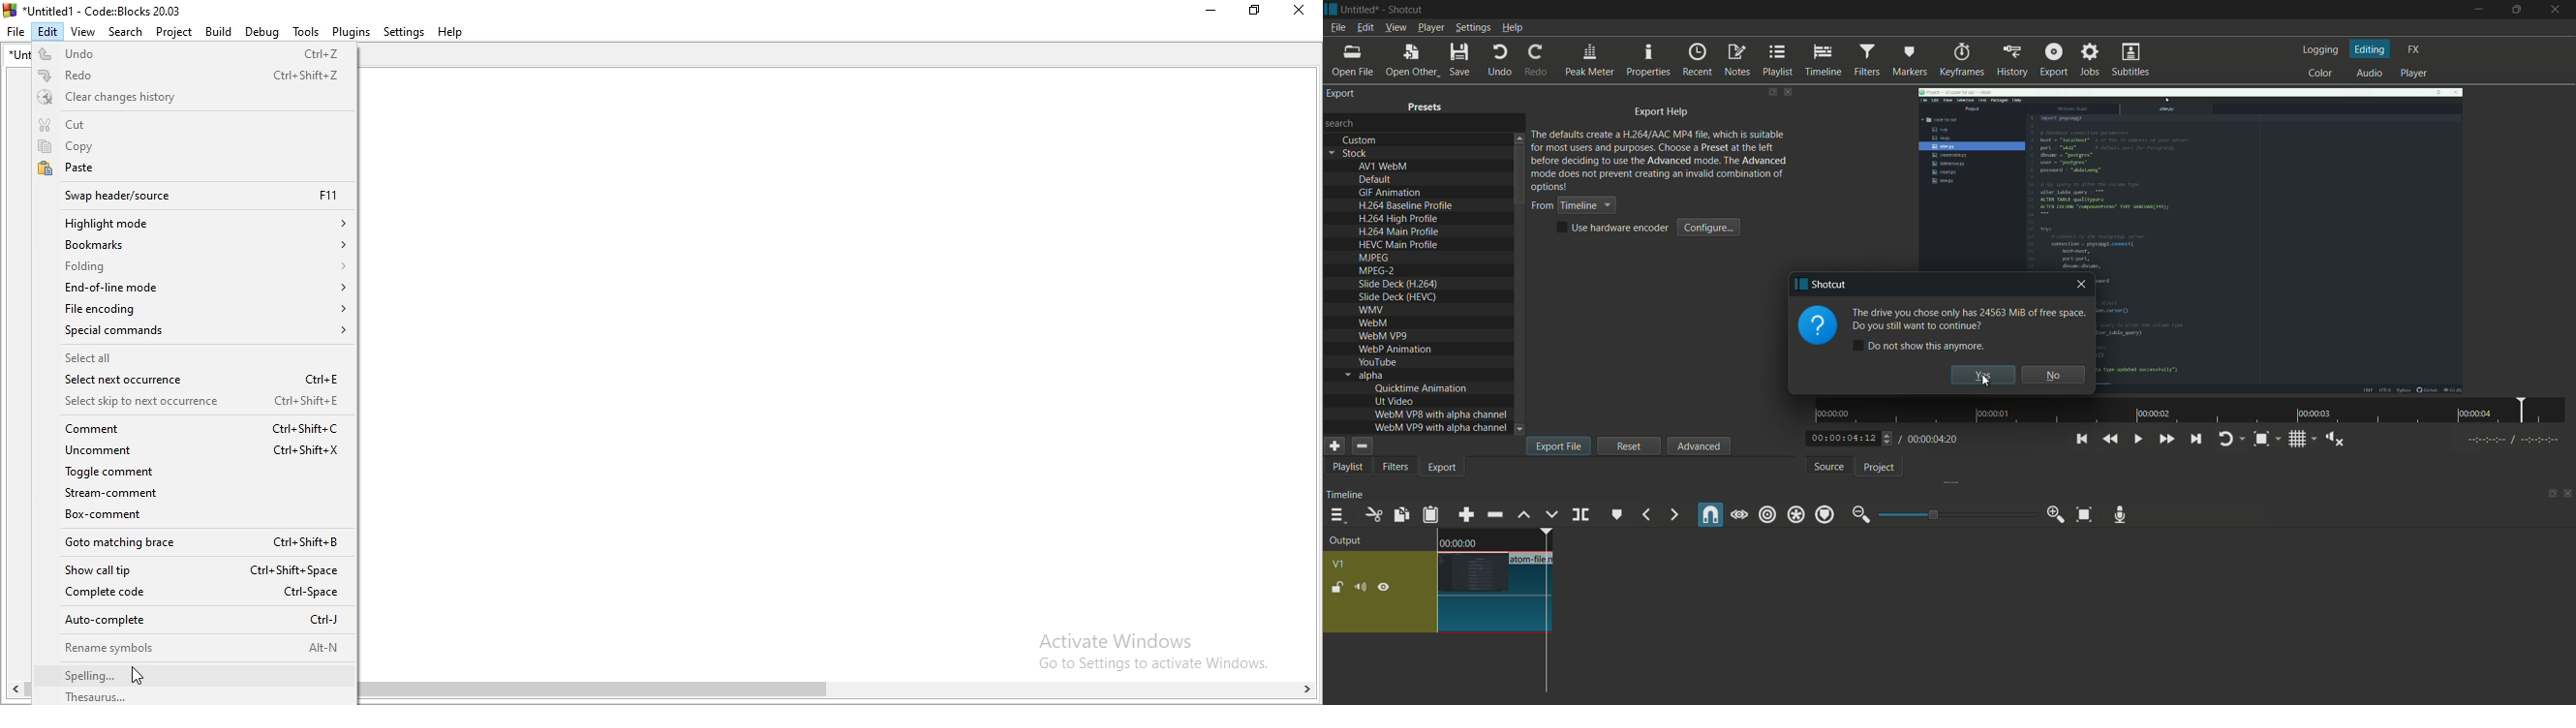 This screenshot has height=728, width=2576. I want to click on next marker, so click(1675, 514).